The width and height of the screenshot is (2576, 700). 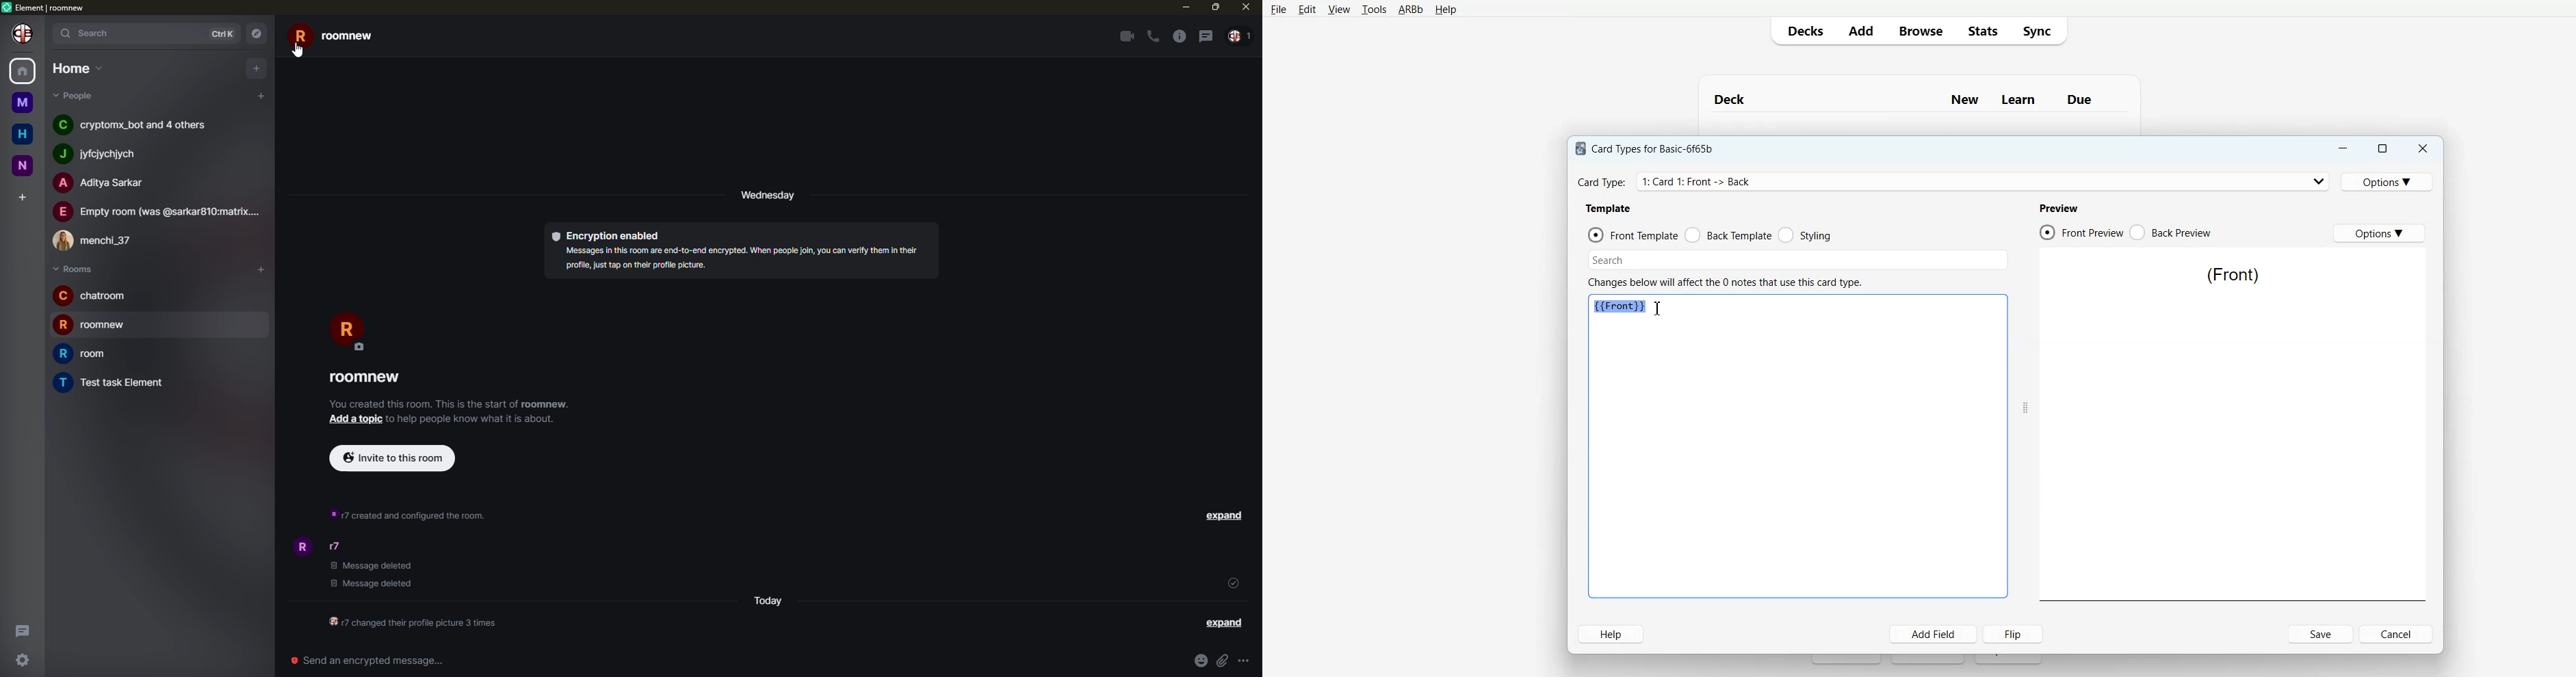 What do you see at coordinates (1919, 94) in the screenshot?
I see `Text` at bounding box center [1919, 94].